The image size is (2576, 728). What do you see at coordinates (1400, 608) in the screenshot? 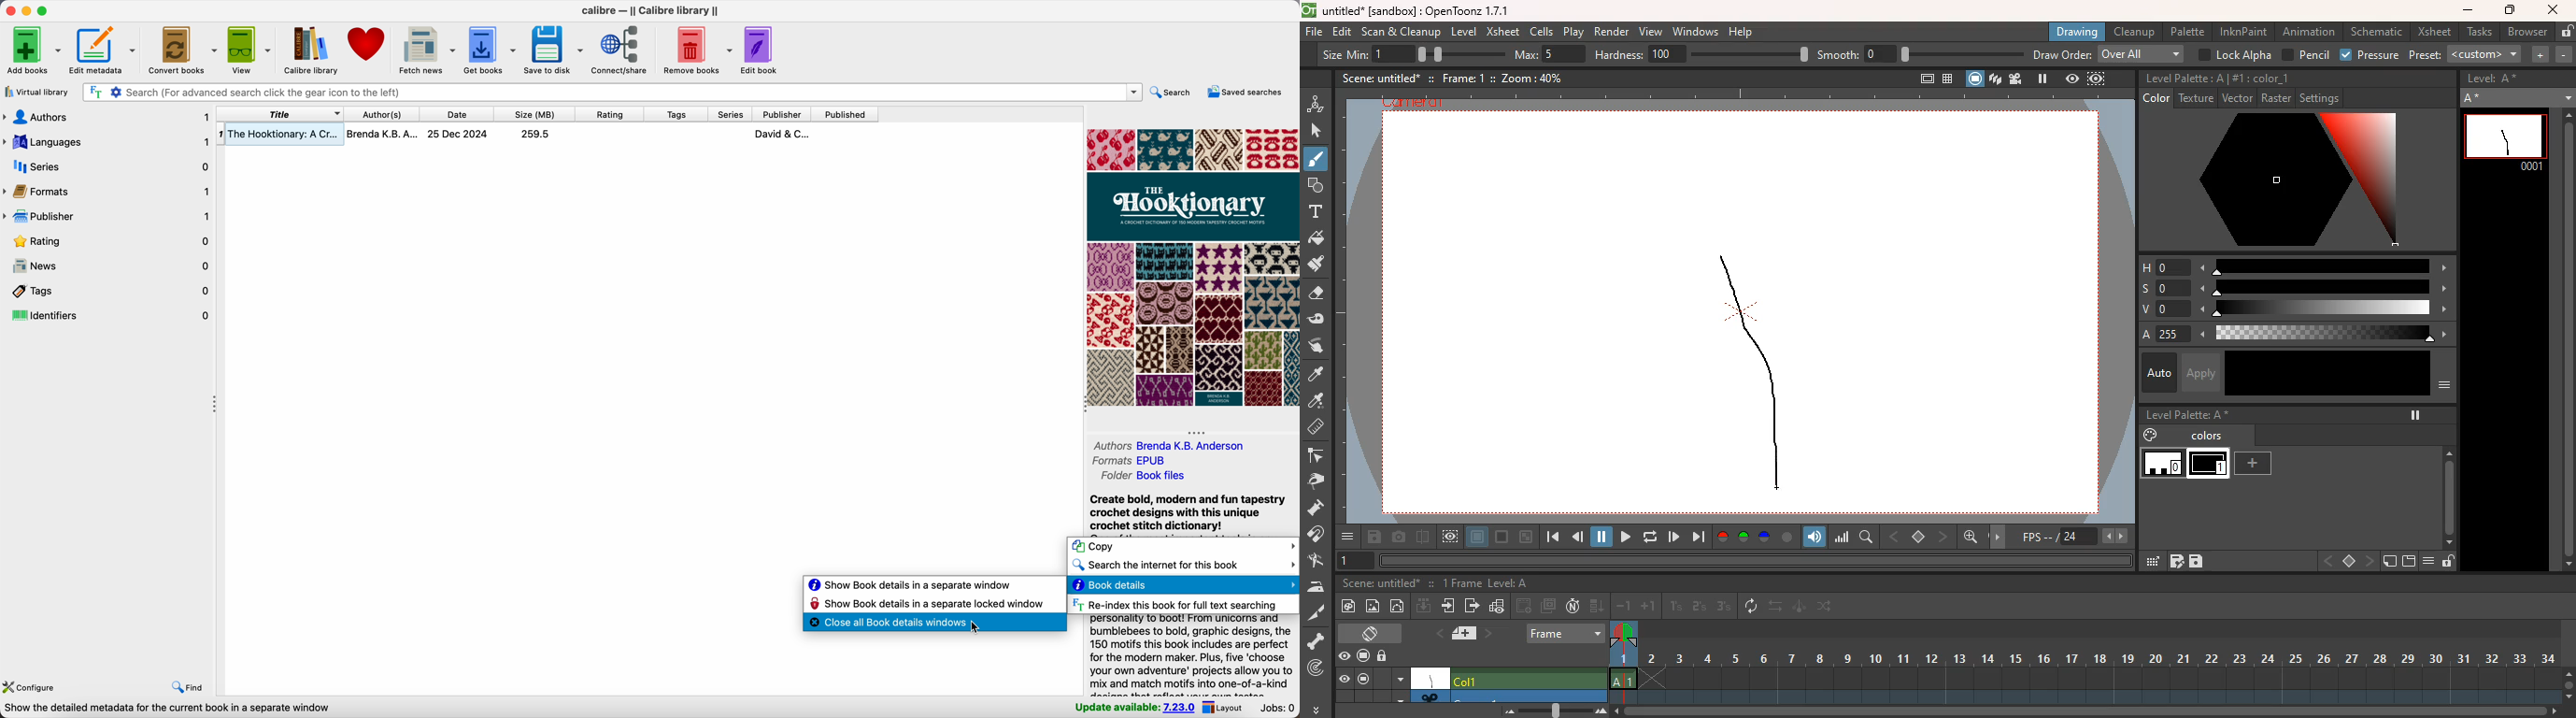
I see `circle` at bounding box center [1400, 608].